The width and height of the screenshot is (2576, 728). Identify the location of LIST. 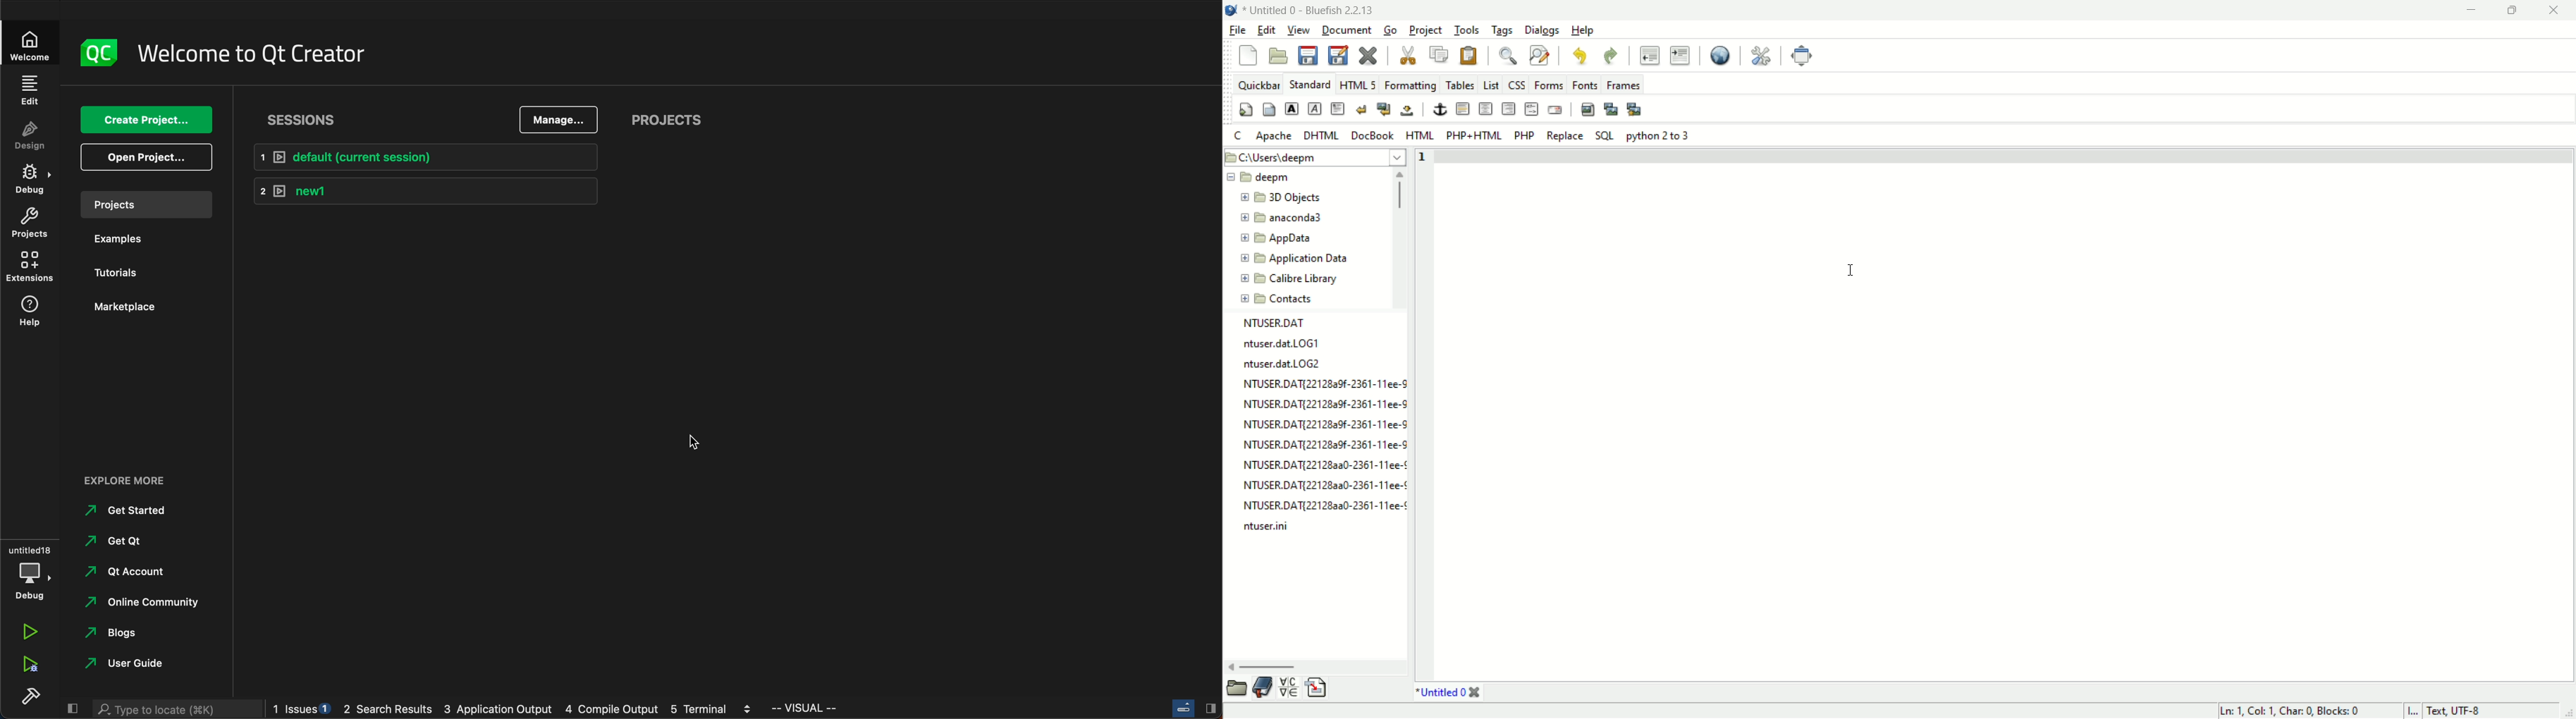
(1490, 84).